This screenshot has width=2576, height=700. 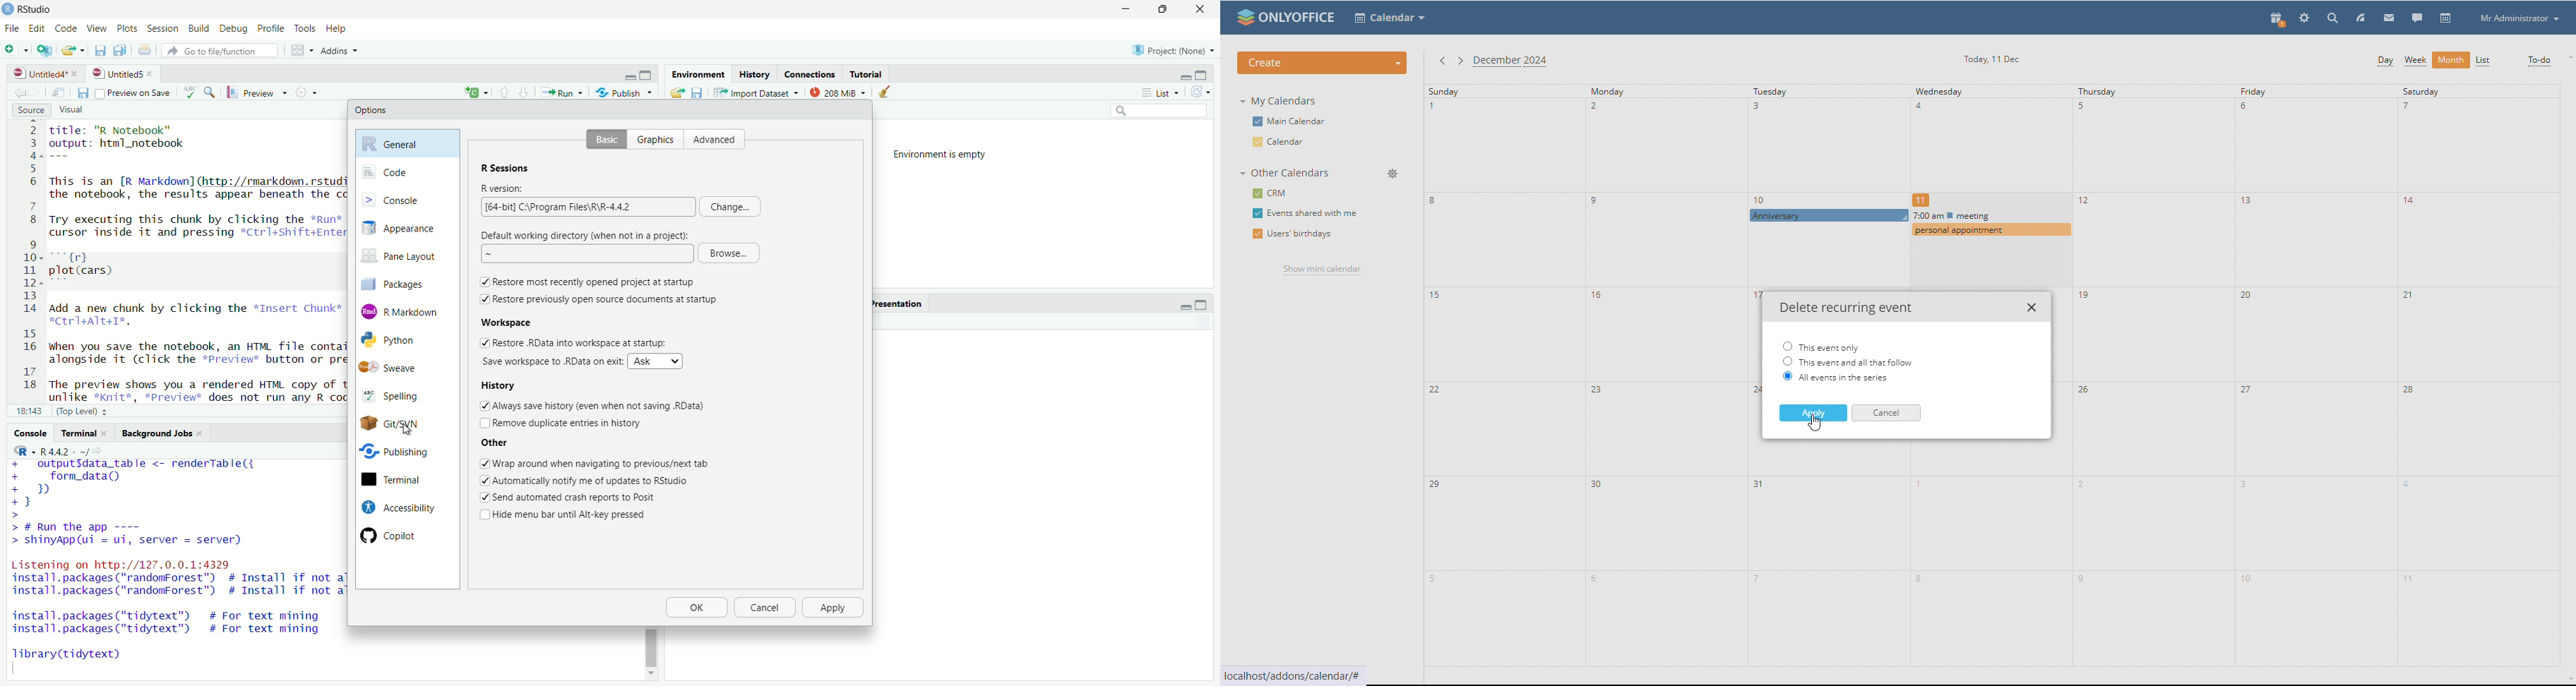 What do you see at coordinates (1821, 346) in the screenshot?
I see `this event only` at bounding box center [1821, 346].